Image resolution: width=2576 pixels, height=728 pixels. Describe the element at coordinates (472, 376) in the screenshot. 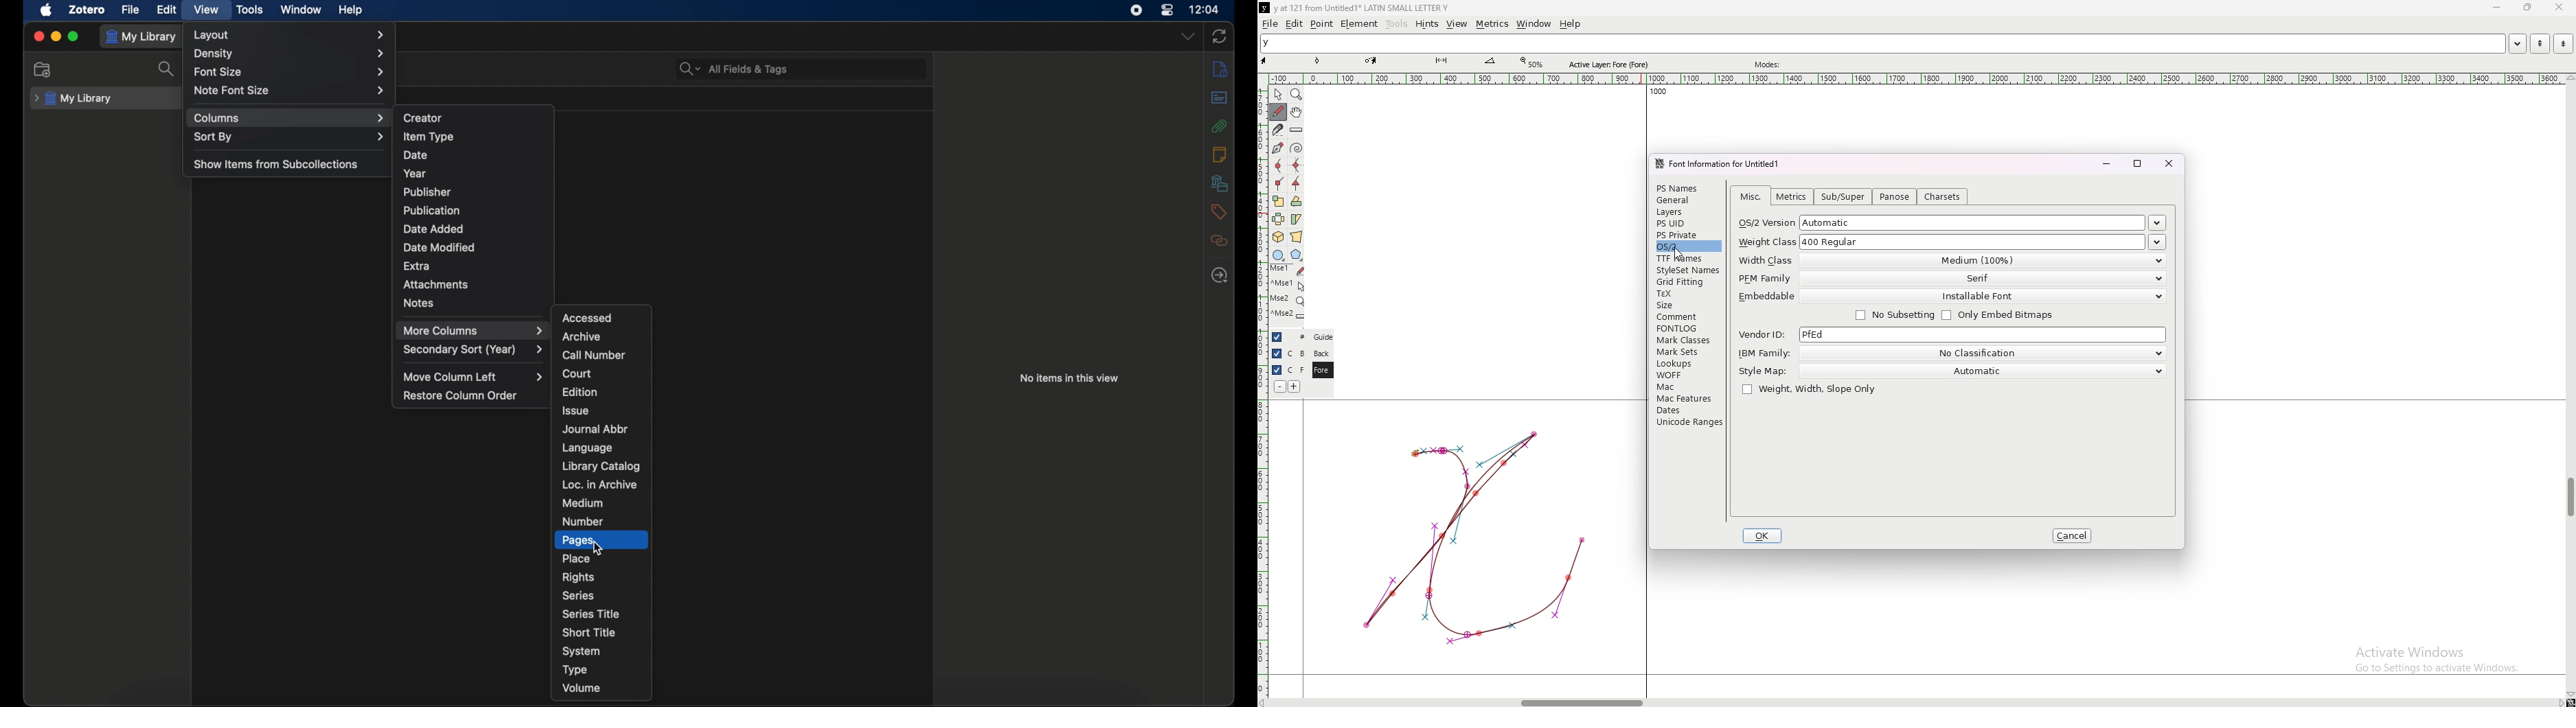

I see `move column left` at that location.